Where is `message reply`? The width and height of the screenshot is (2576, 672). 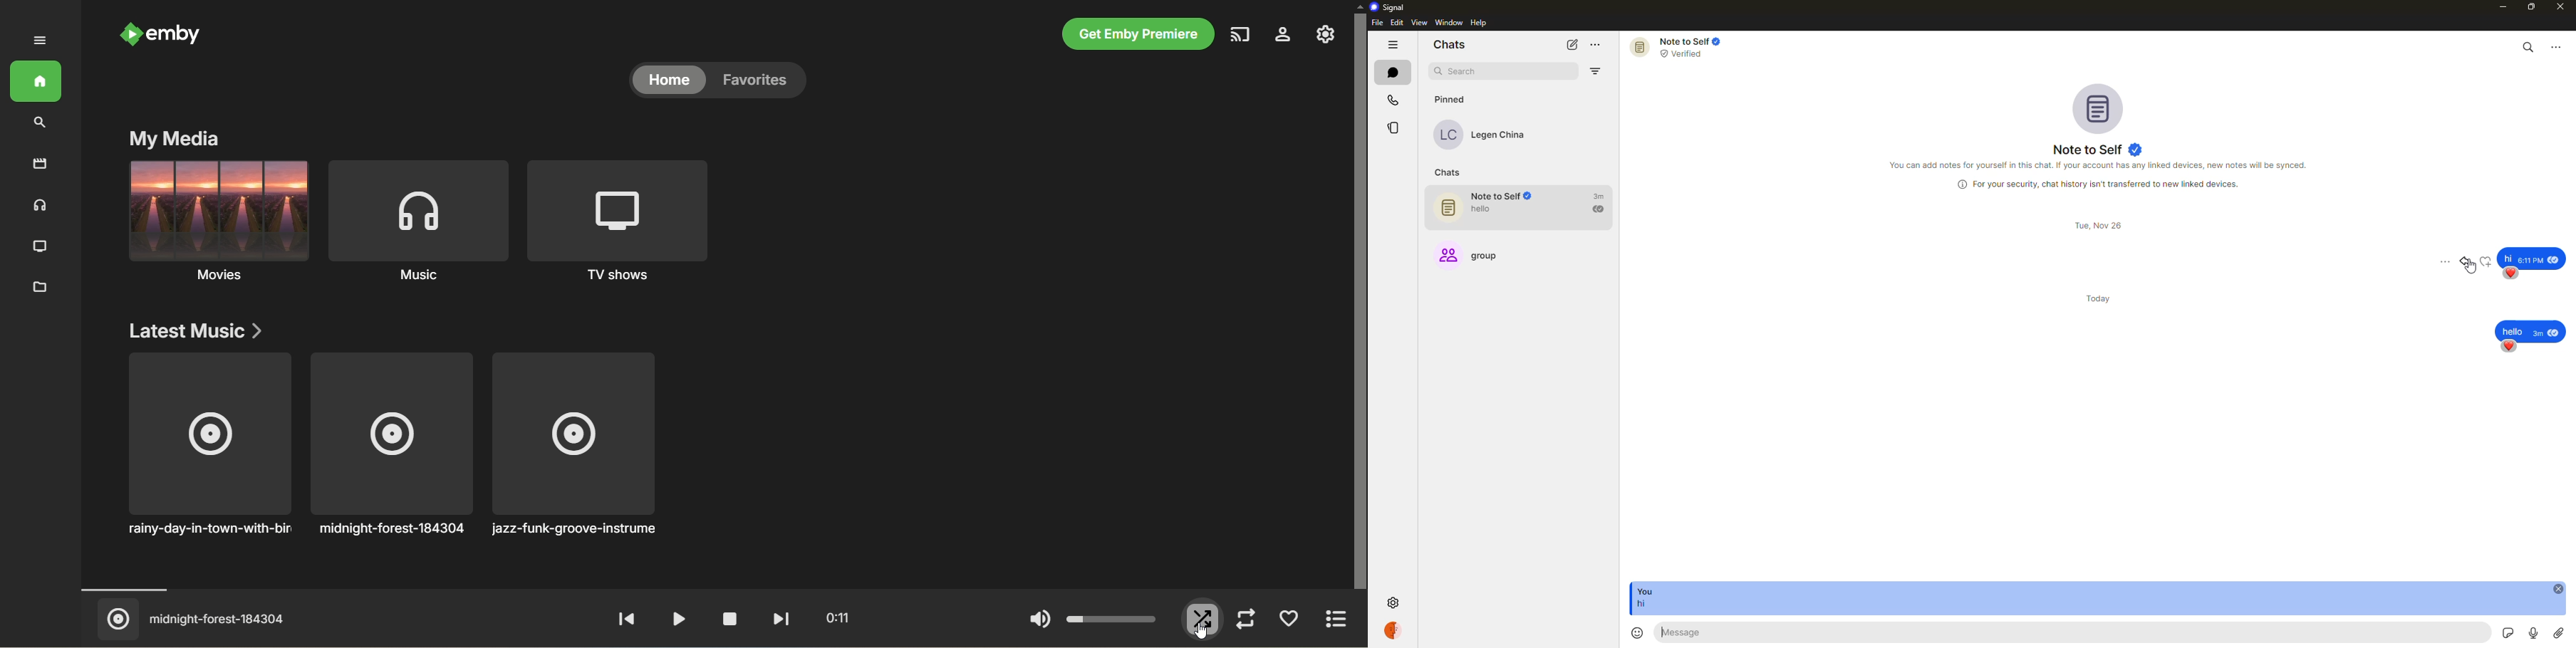
message reply is located at coordinates (1655, 598).